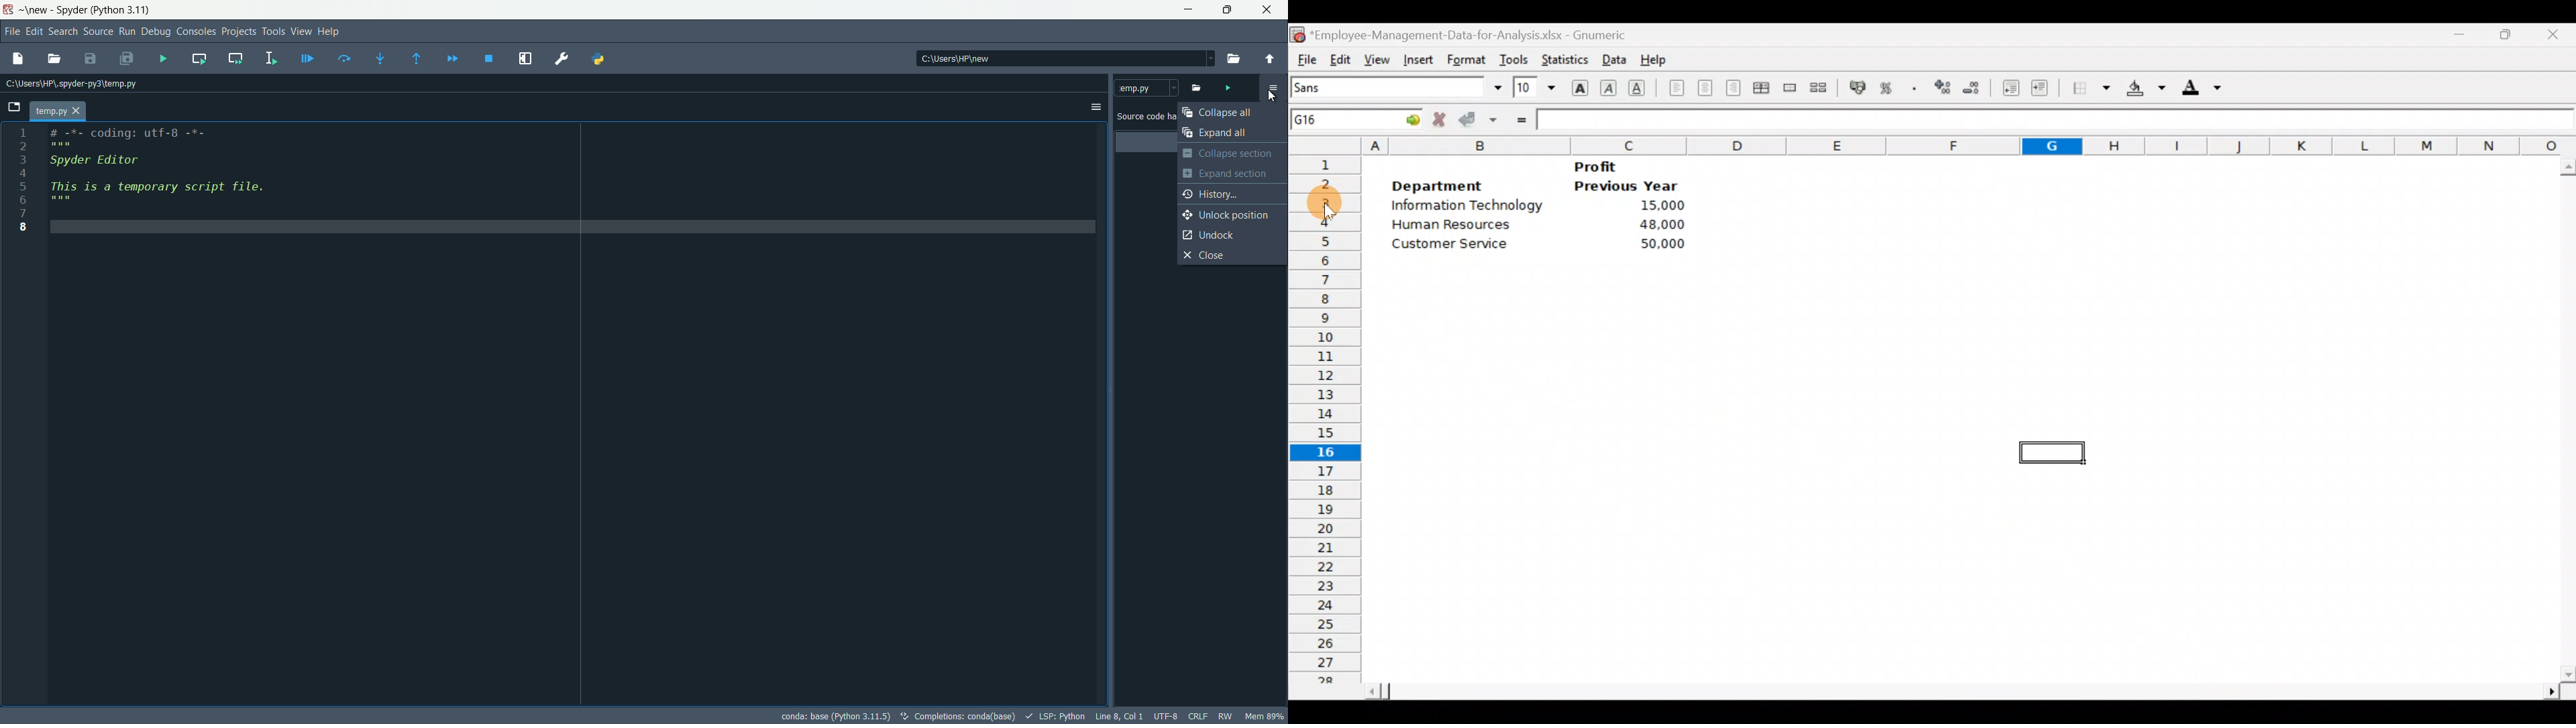 The image size is (2576, 728). What do you see at coordinates (1269, 10) in the screenshot?
I see `close app` at bounding box center [1269, 10].